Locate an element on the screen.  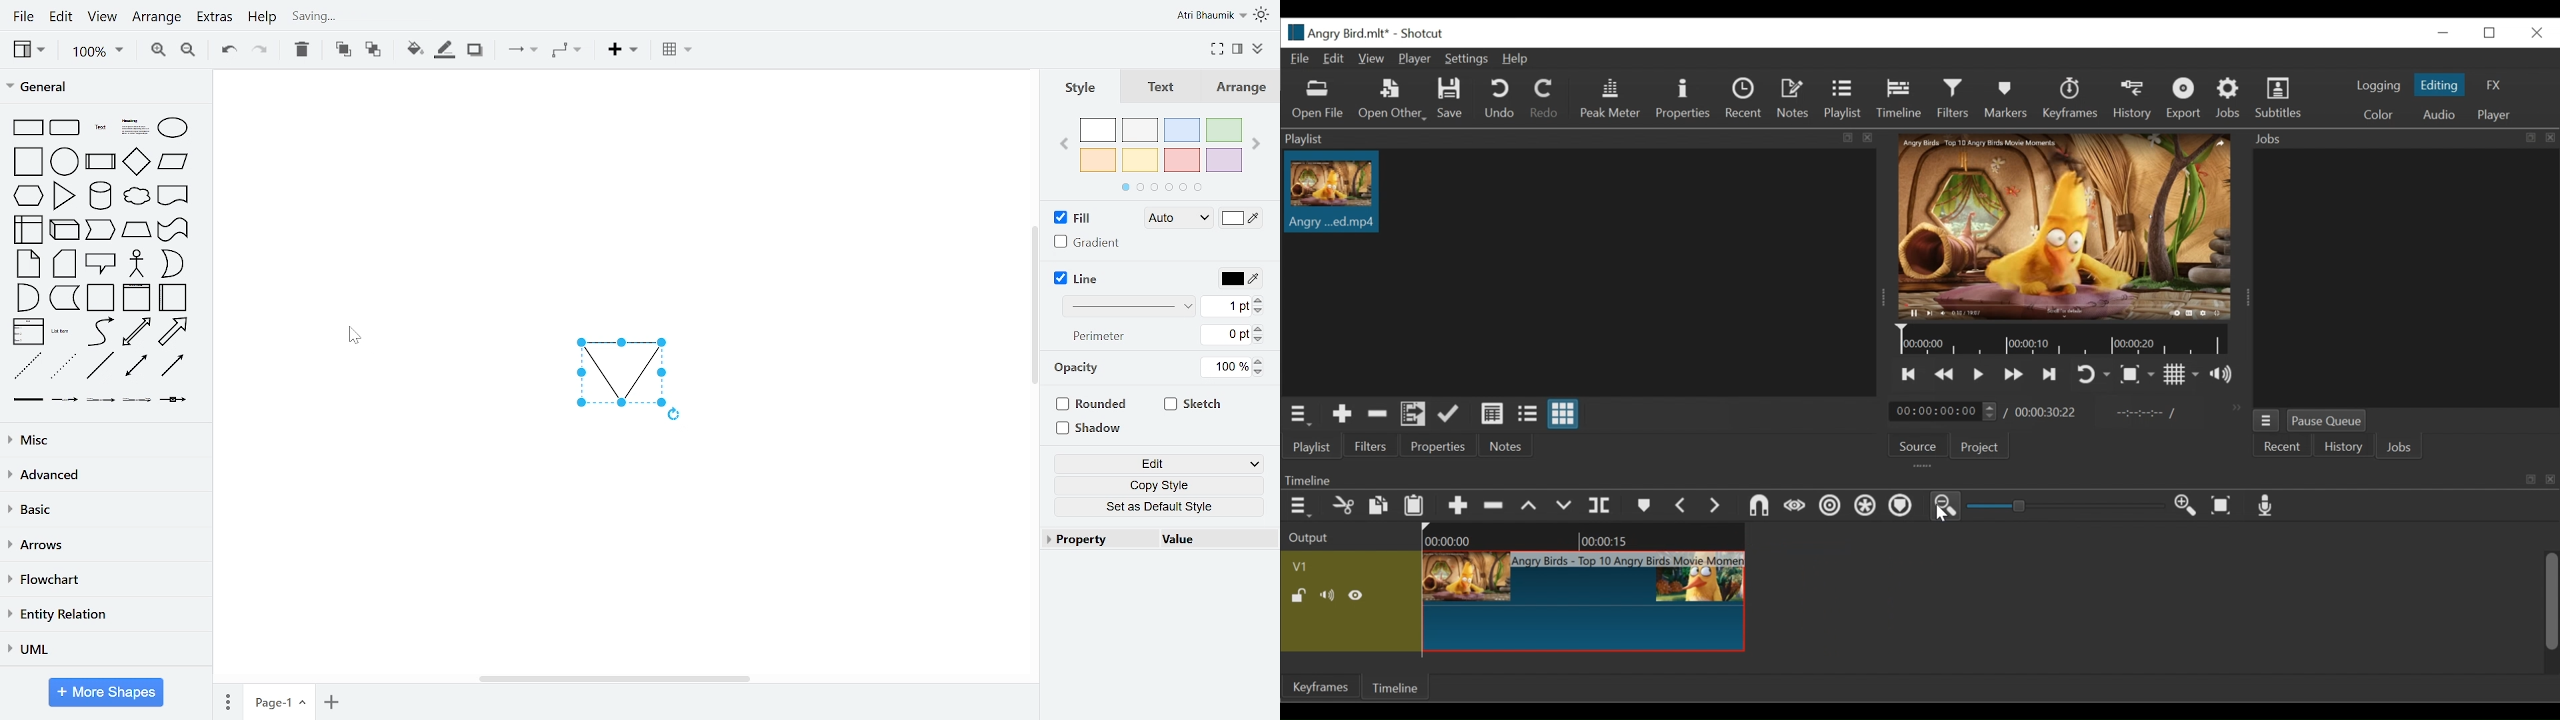
circle is located at coordinates (65, 161).